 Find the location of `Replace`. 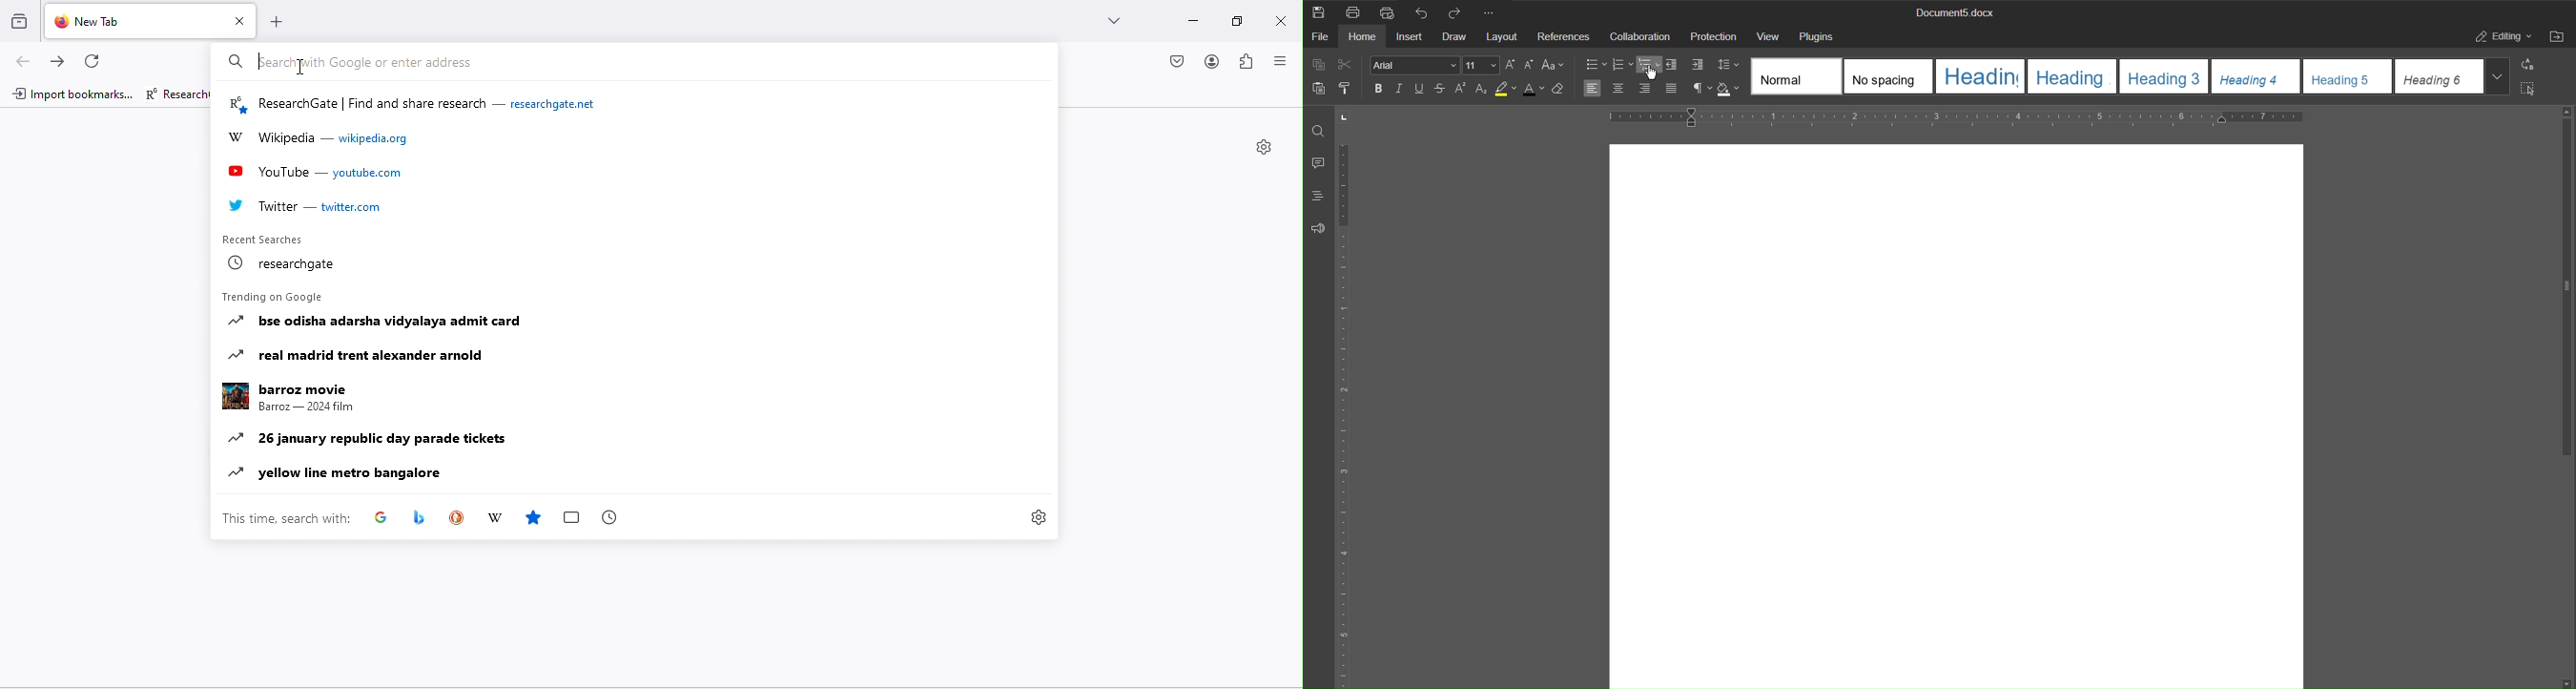

Replace is located at coordinates (2528, 65).